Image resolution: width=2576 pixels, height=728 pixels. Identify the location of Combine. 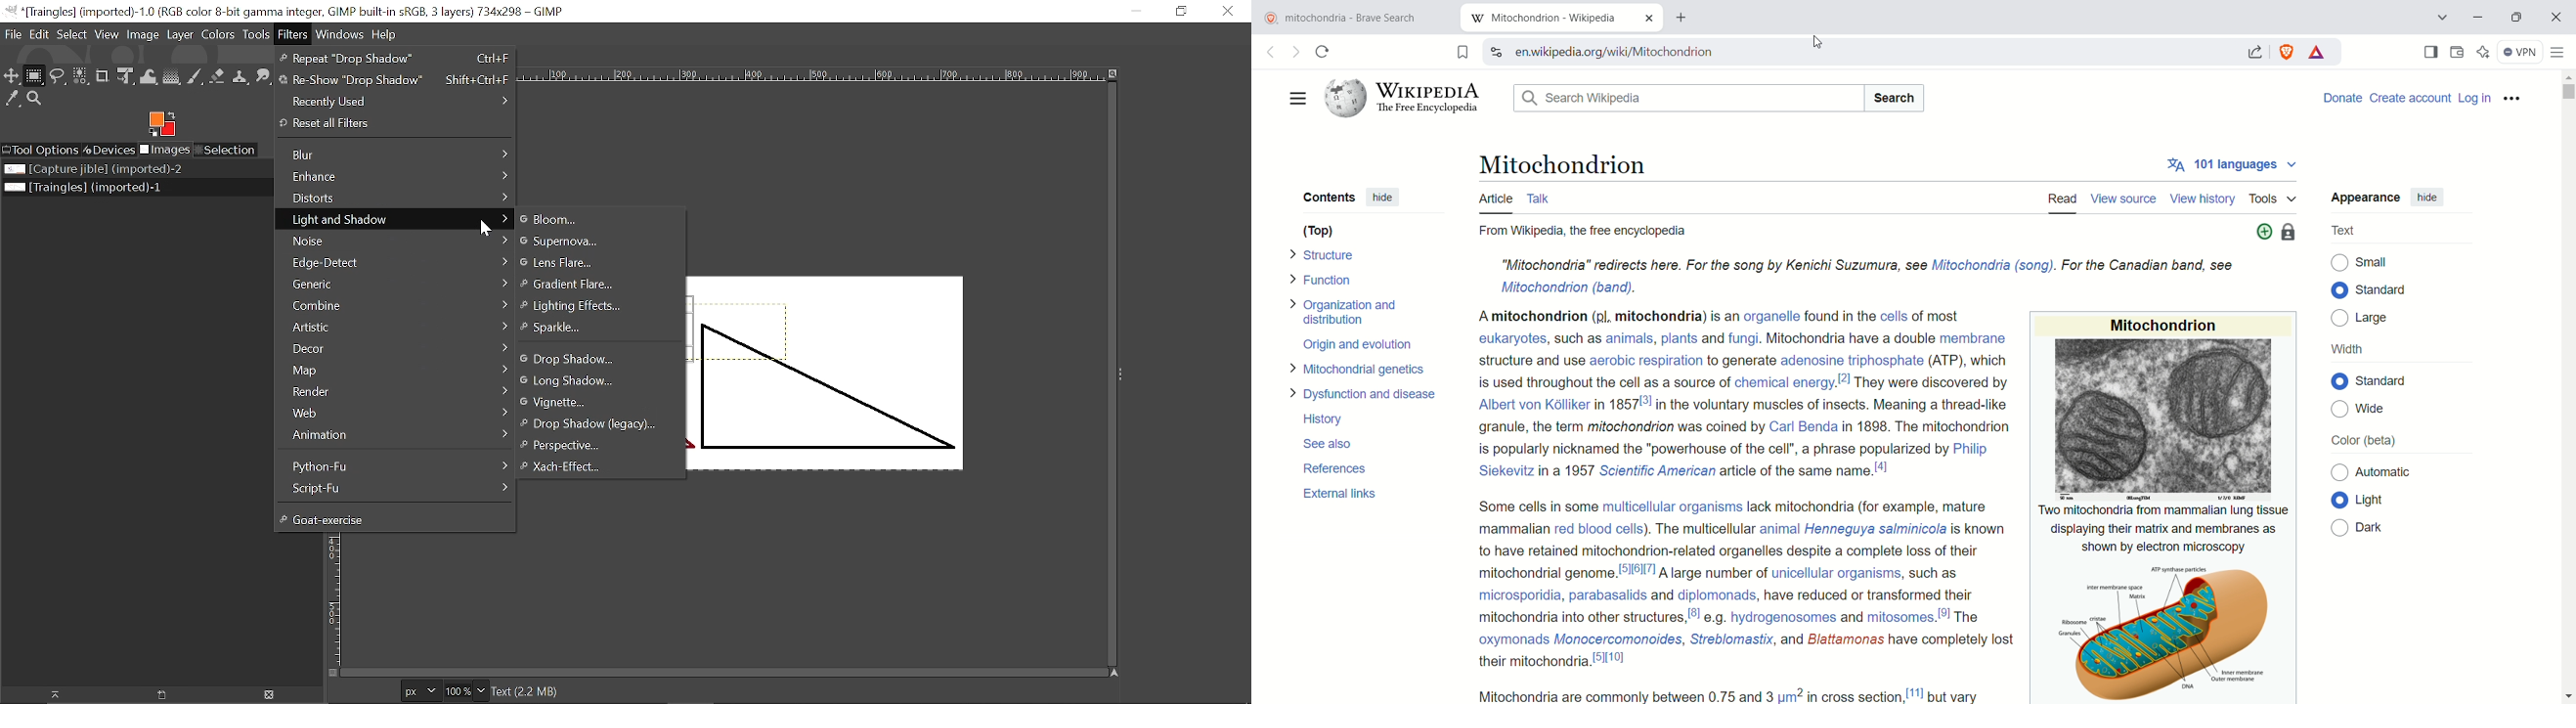
(399, 305).